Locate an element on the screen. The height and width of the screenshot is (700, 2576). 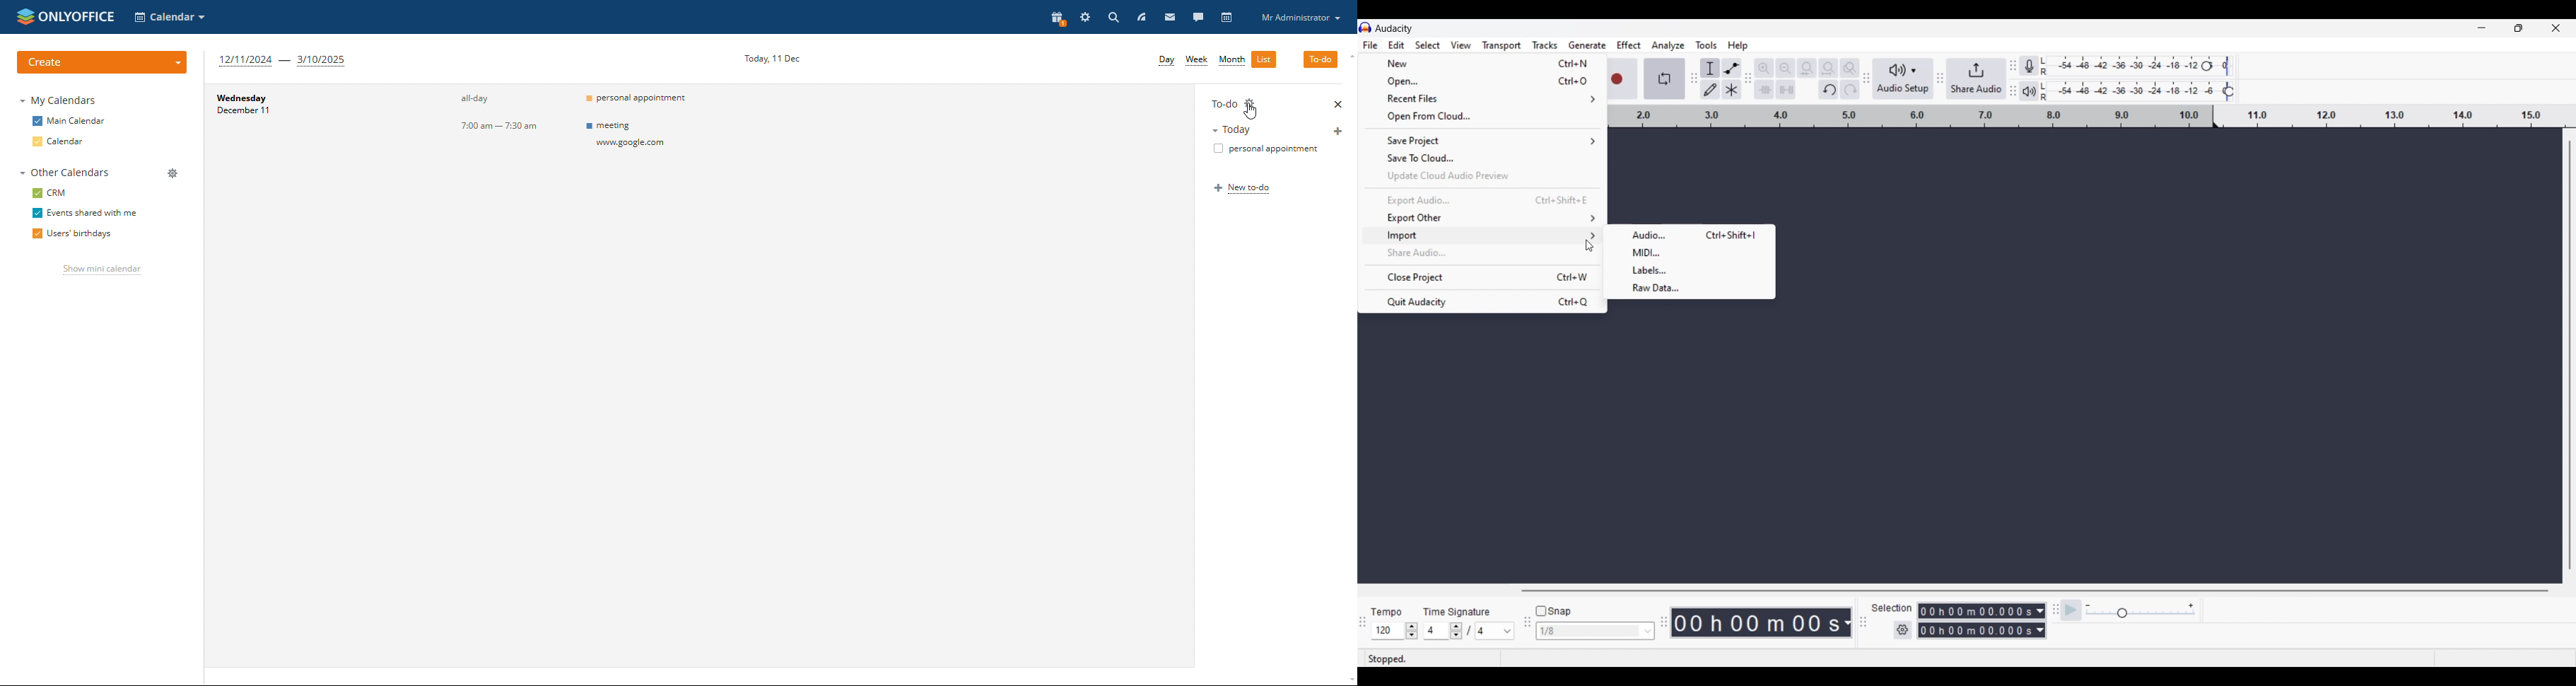
Tempo is located at coordinates (1390, 609).